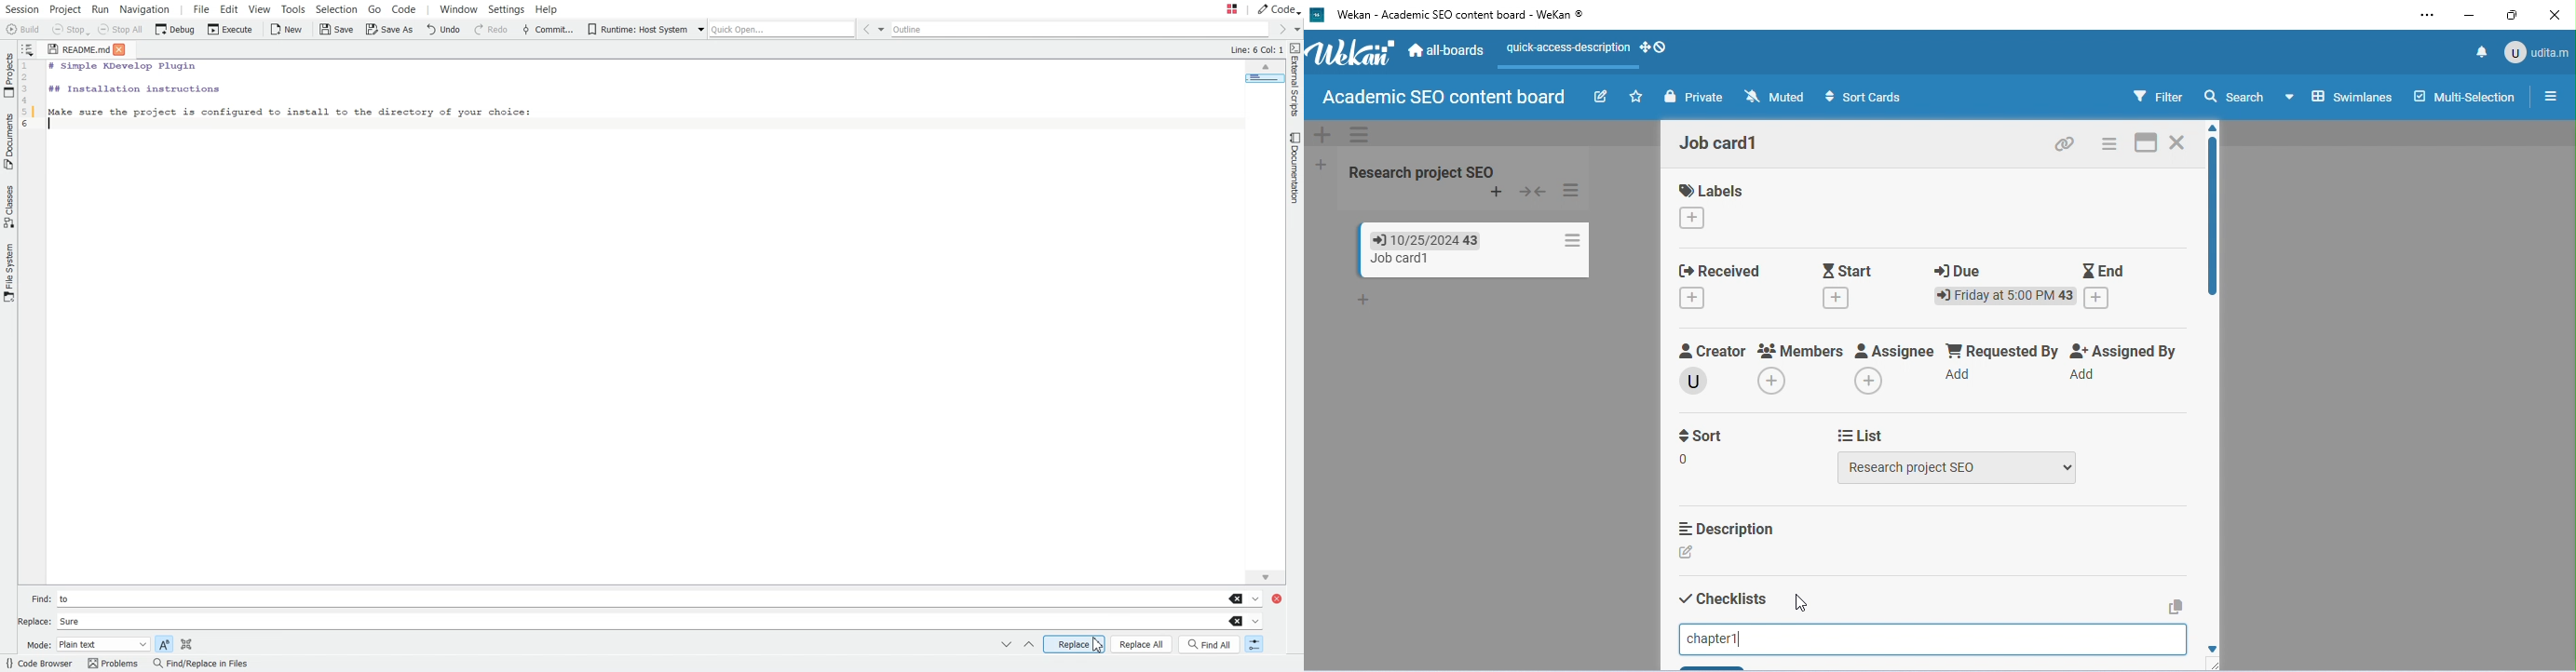  What do you see at coordinates (2110, 143) in the screenshot?
I see `card actions` at bounding box center [2110, 143].